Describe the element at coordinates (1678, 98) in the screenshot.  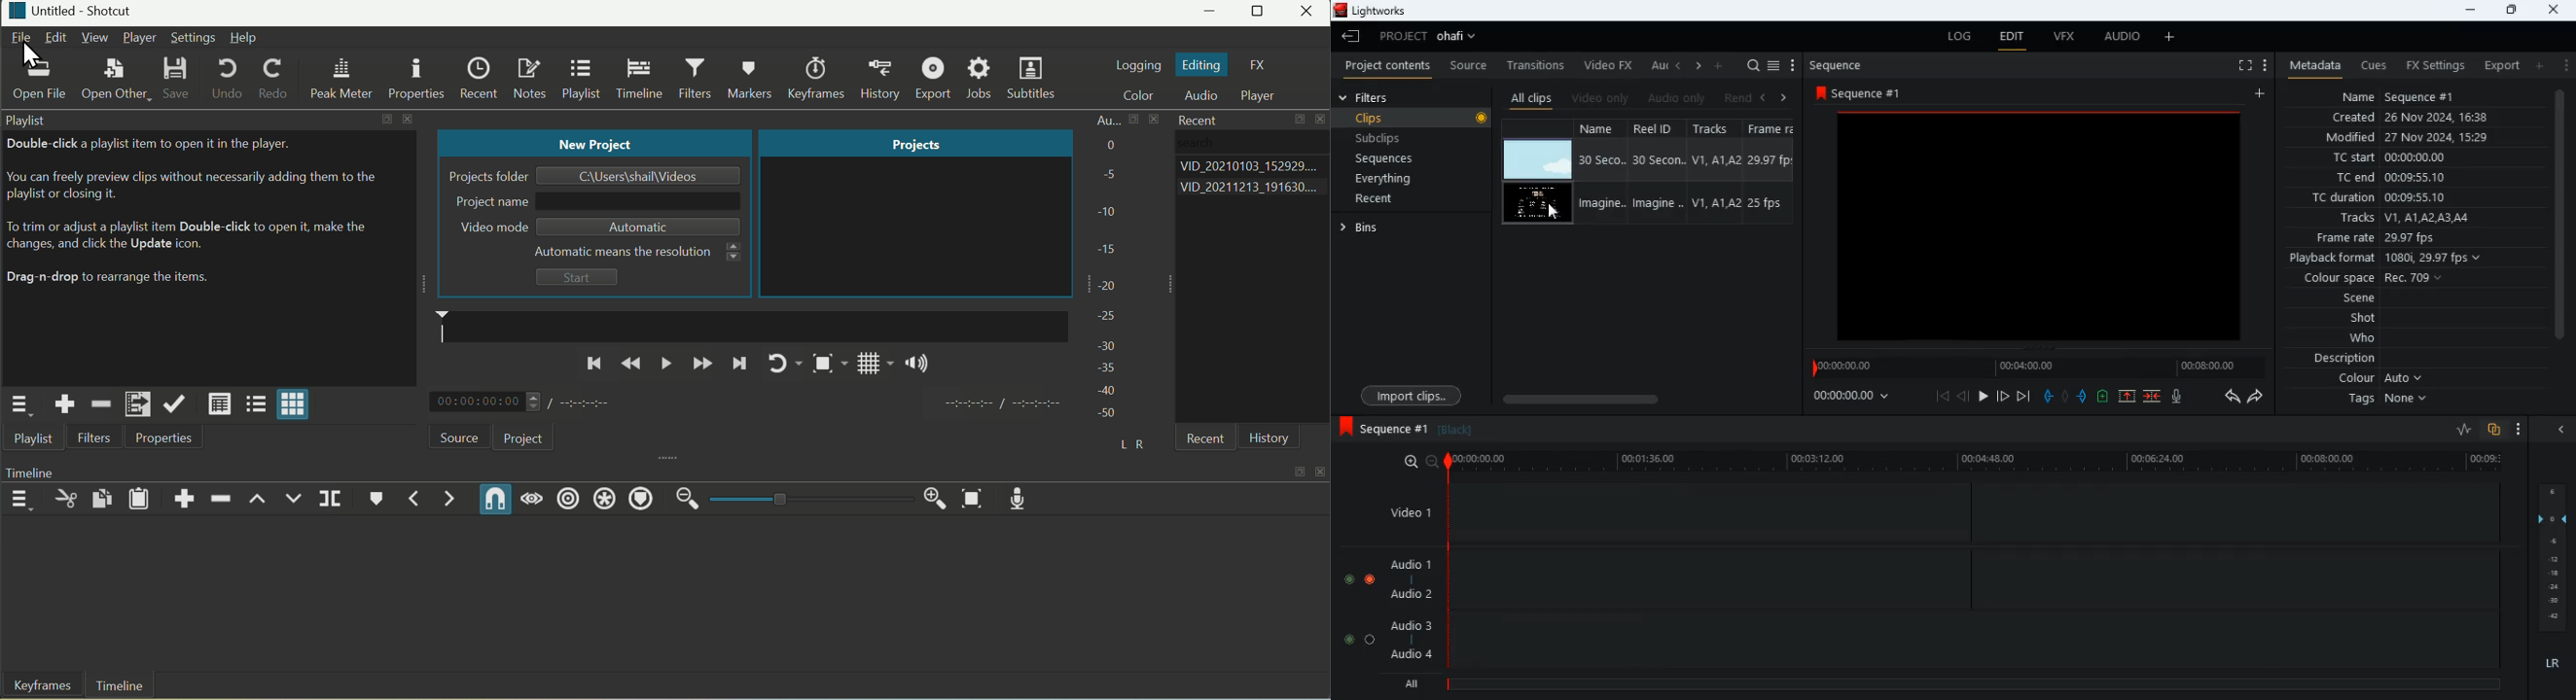
I see `audio only` at that location.